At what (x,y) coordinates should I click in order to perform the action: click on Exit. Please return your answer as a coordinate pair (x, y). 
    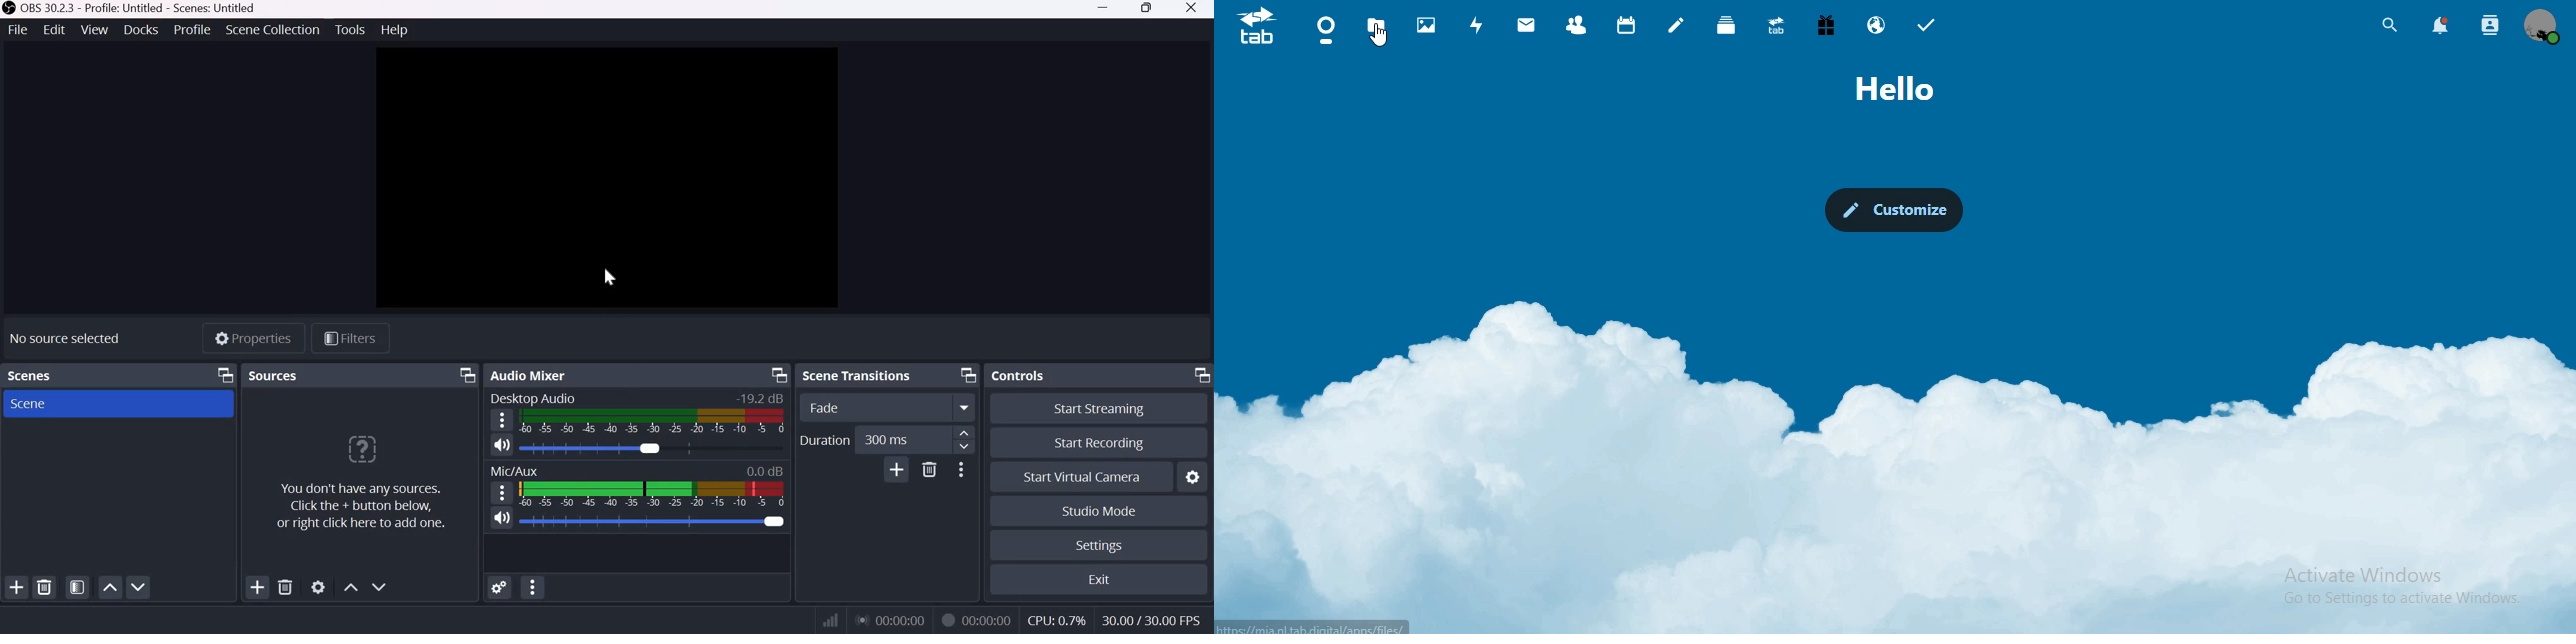
    Looking at the image, I should click on (1106, 580).